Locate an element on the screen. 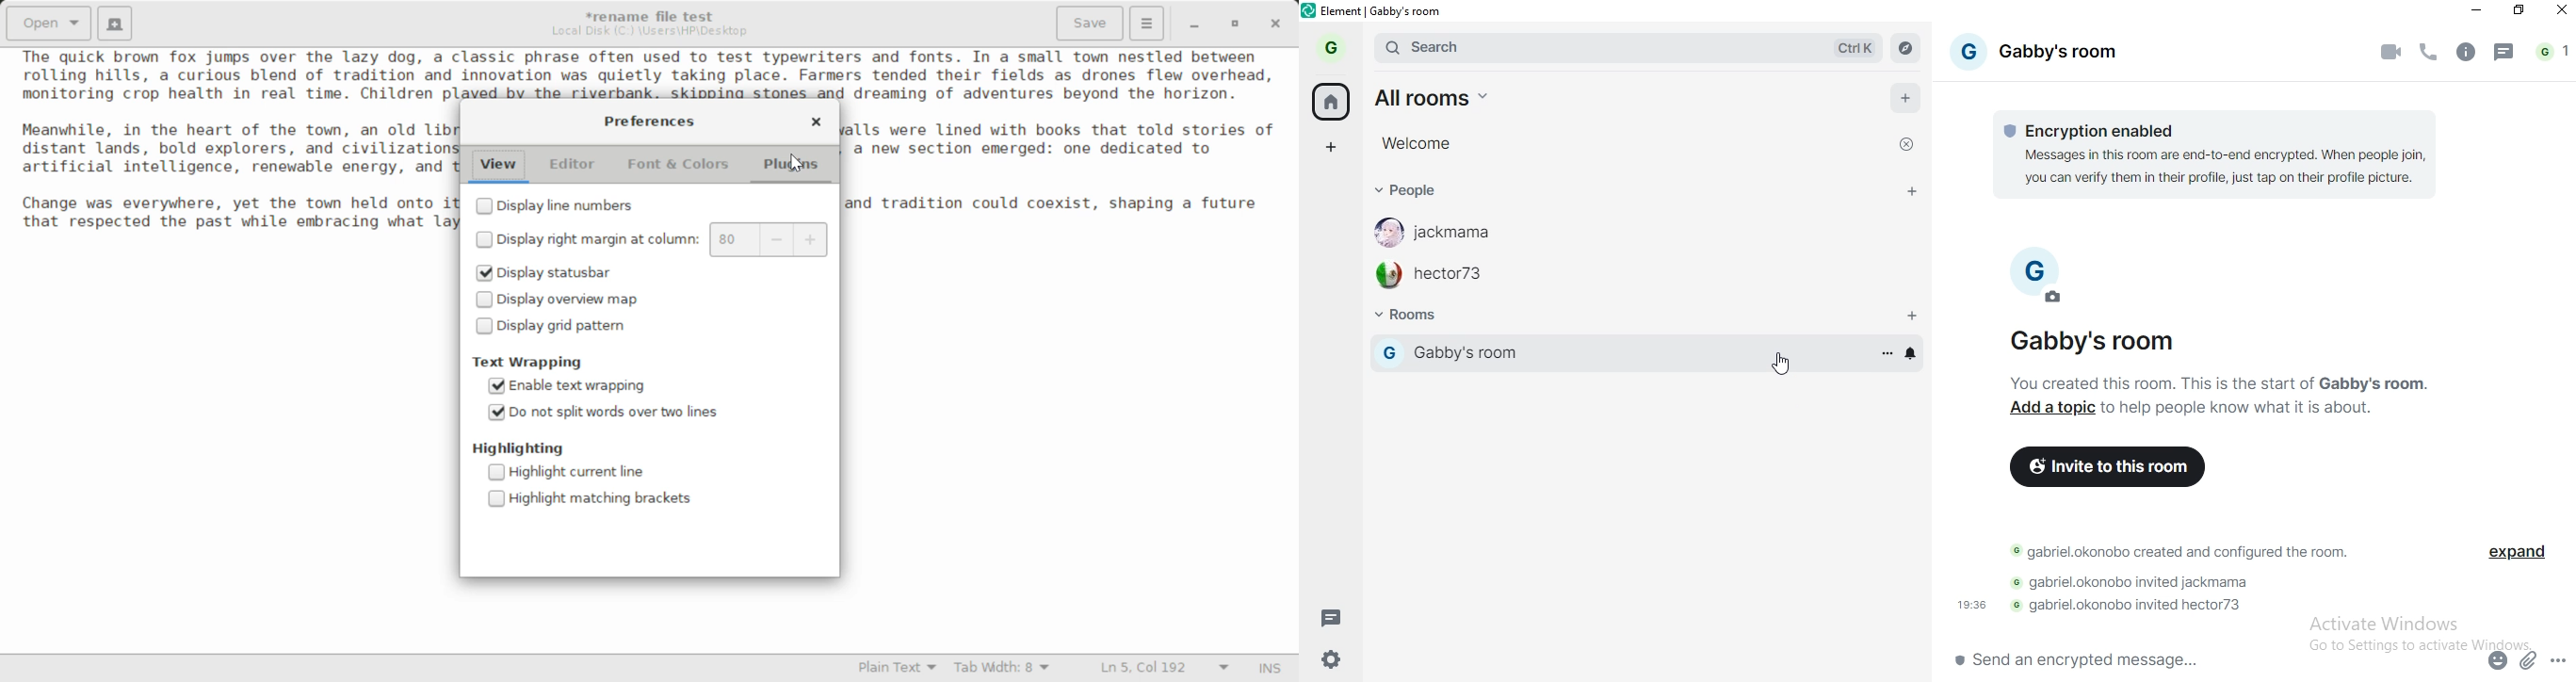 The image size is (2576, 700). Do not split words over two lines is located at coordinates (607, 412).